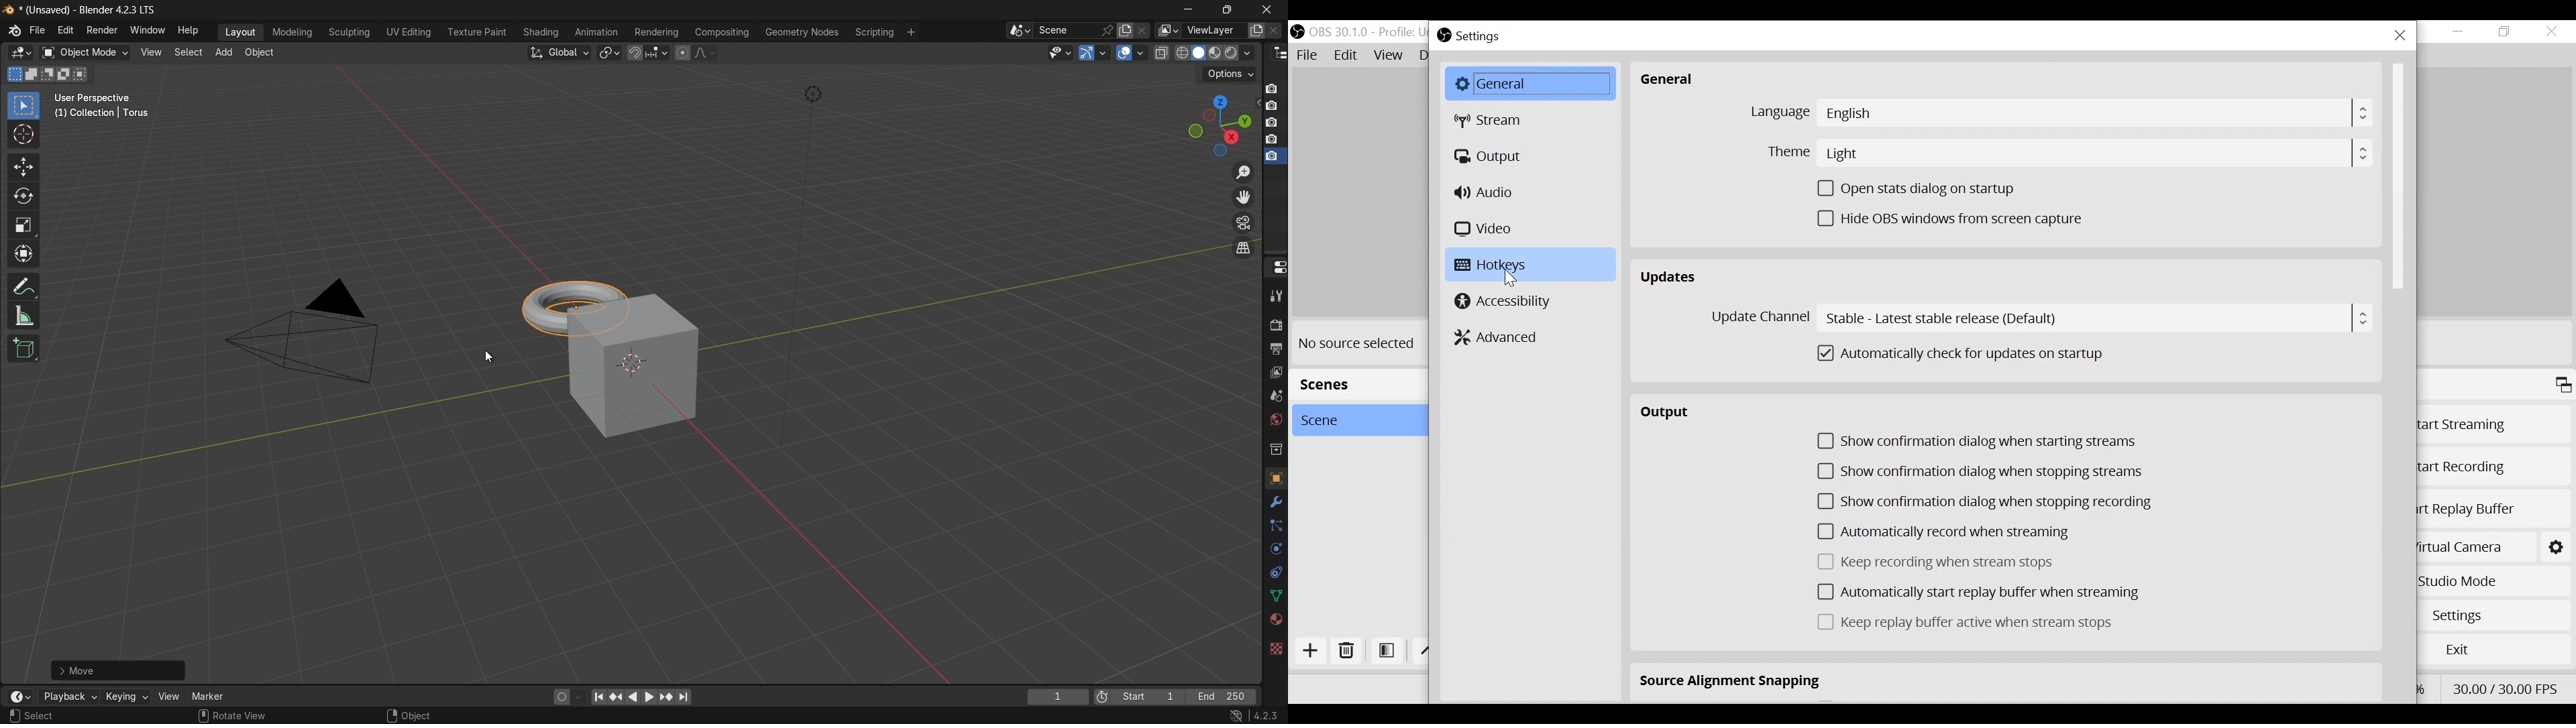 This screenshot has height=728, width=2576. I want to click on Vertical Scroll bar, so click(2398, 176).